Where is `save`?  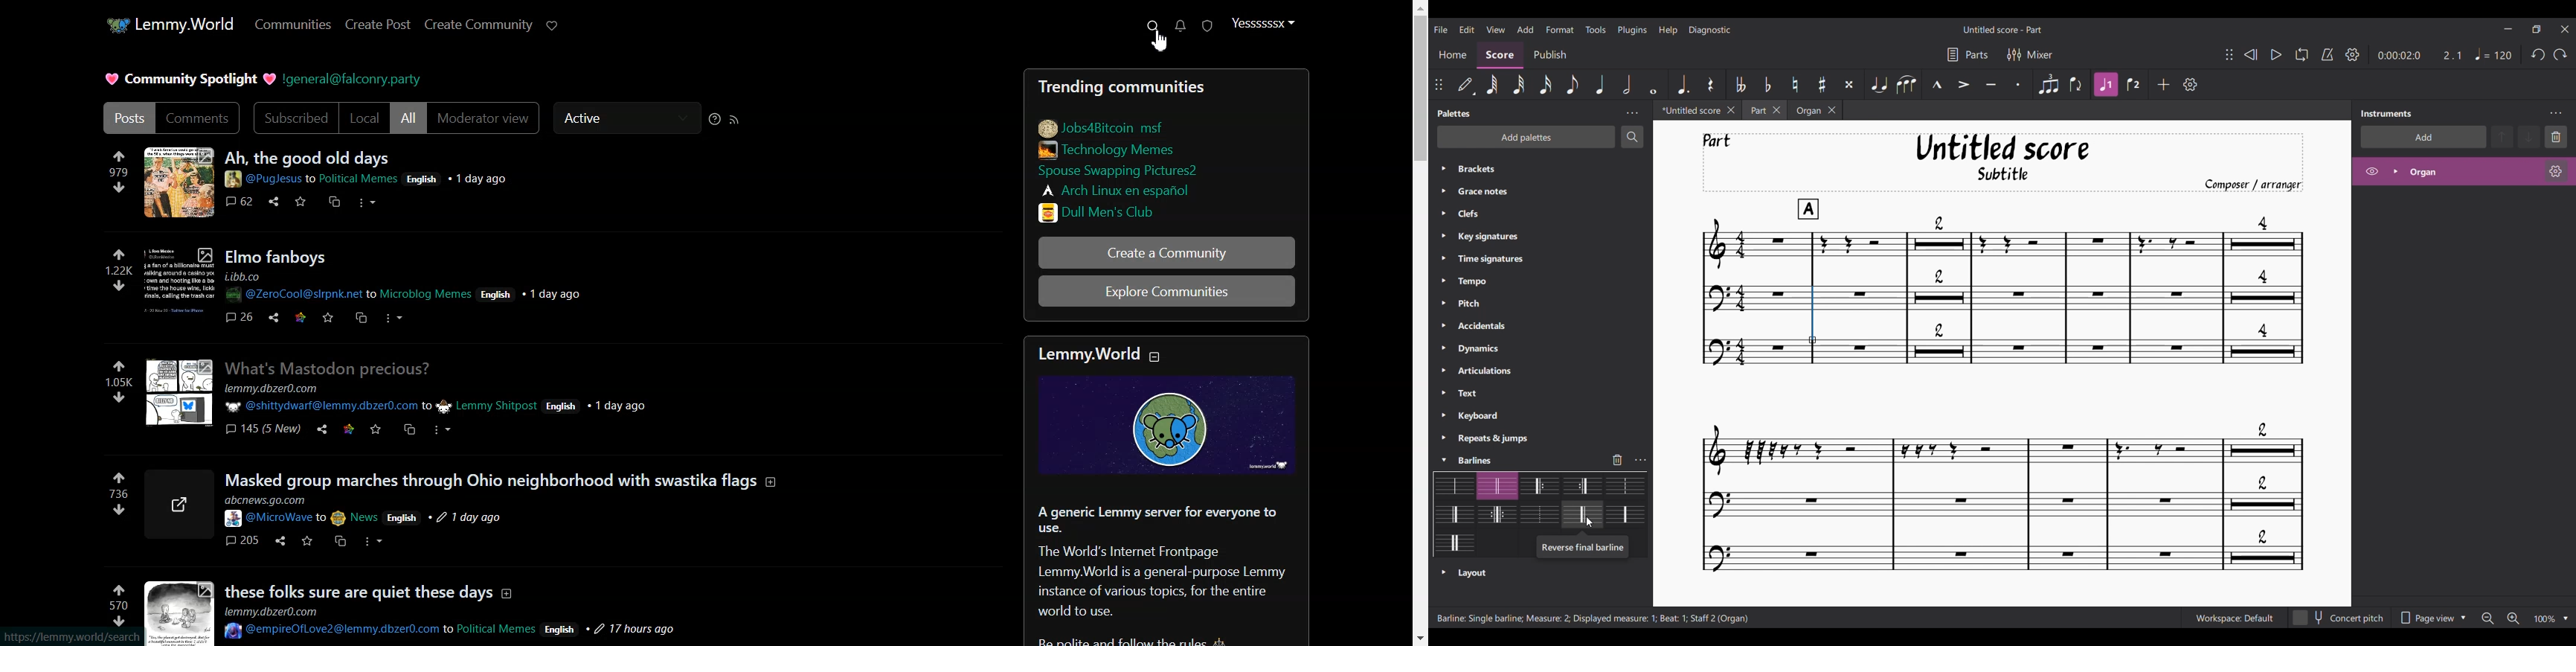 save is located at coordinates (305, 541).